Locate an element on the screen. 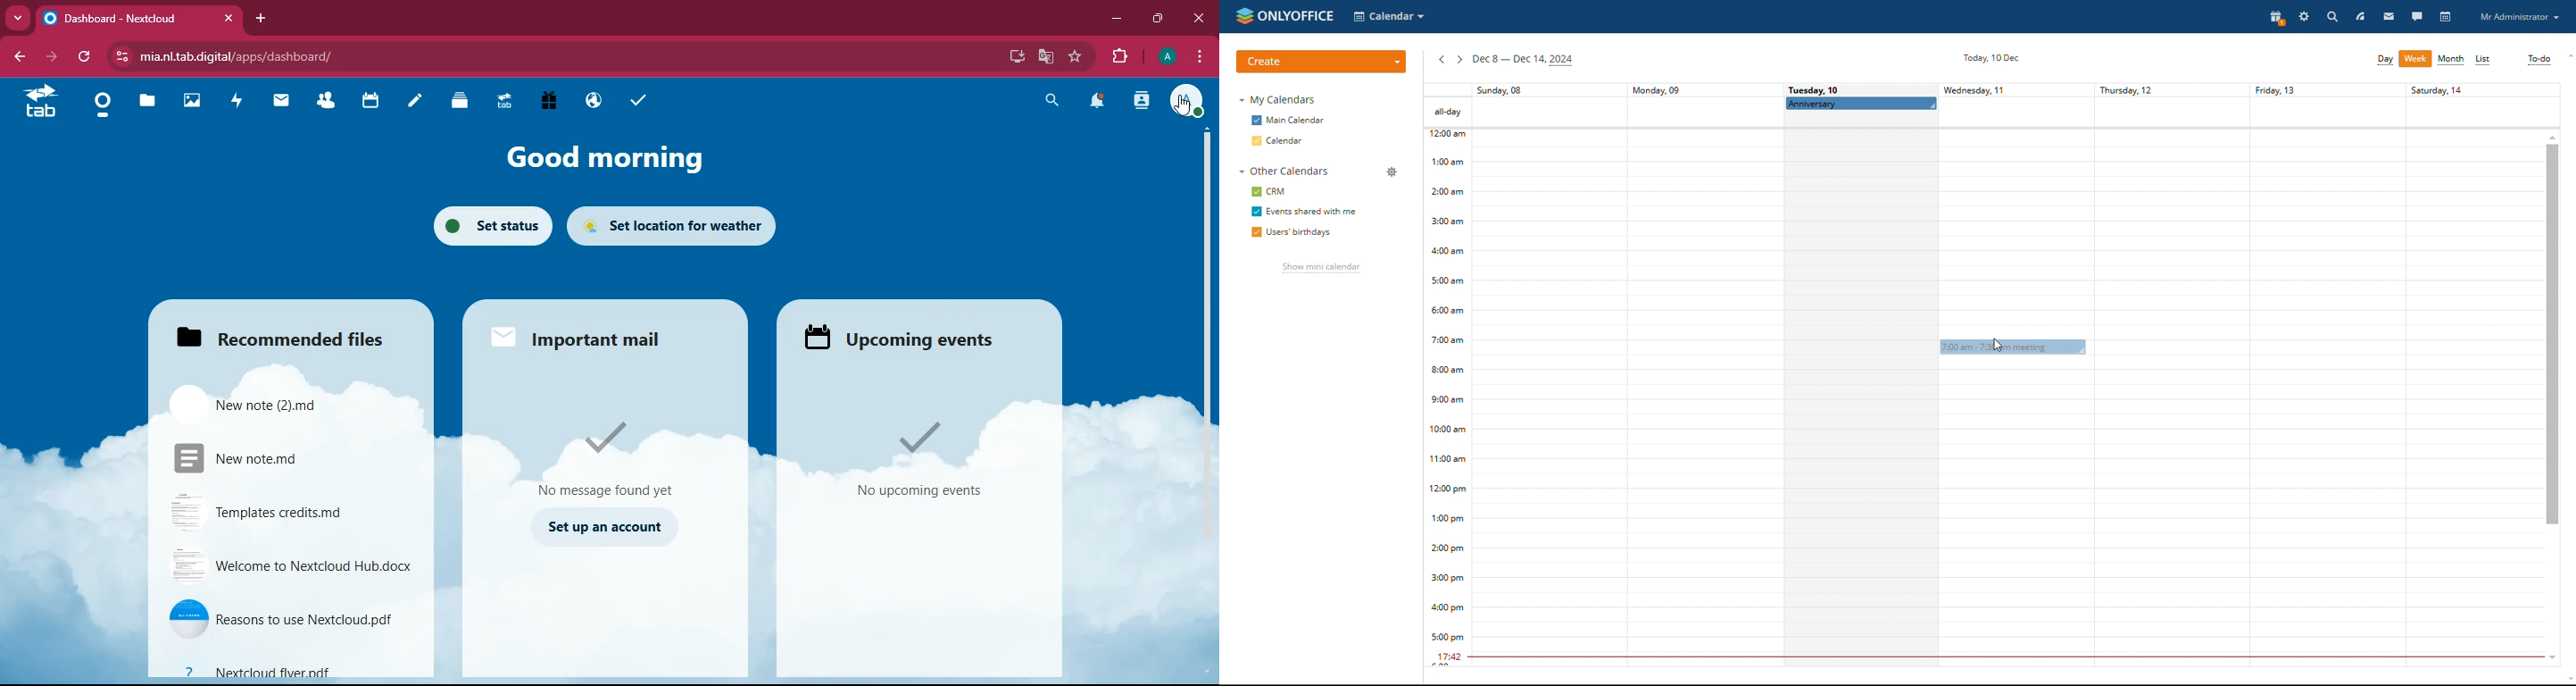 The width and height of the screenshot is (2576, 700). public is located at coordinates (591, 102).